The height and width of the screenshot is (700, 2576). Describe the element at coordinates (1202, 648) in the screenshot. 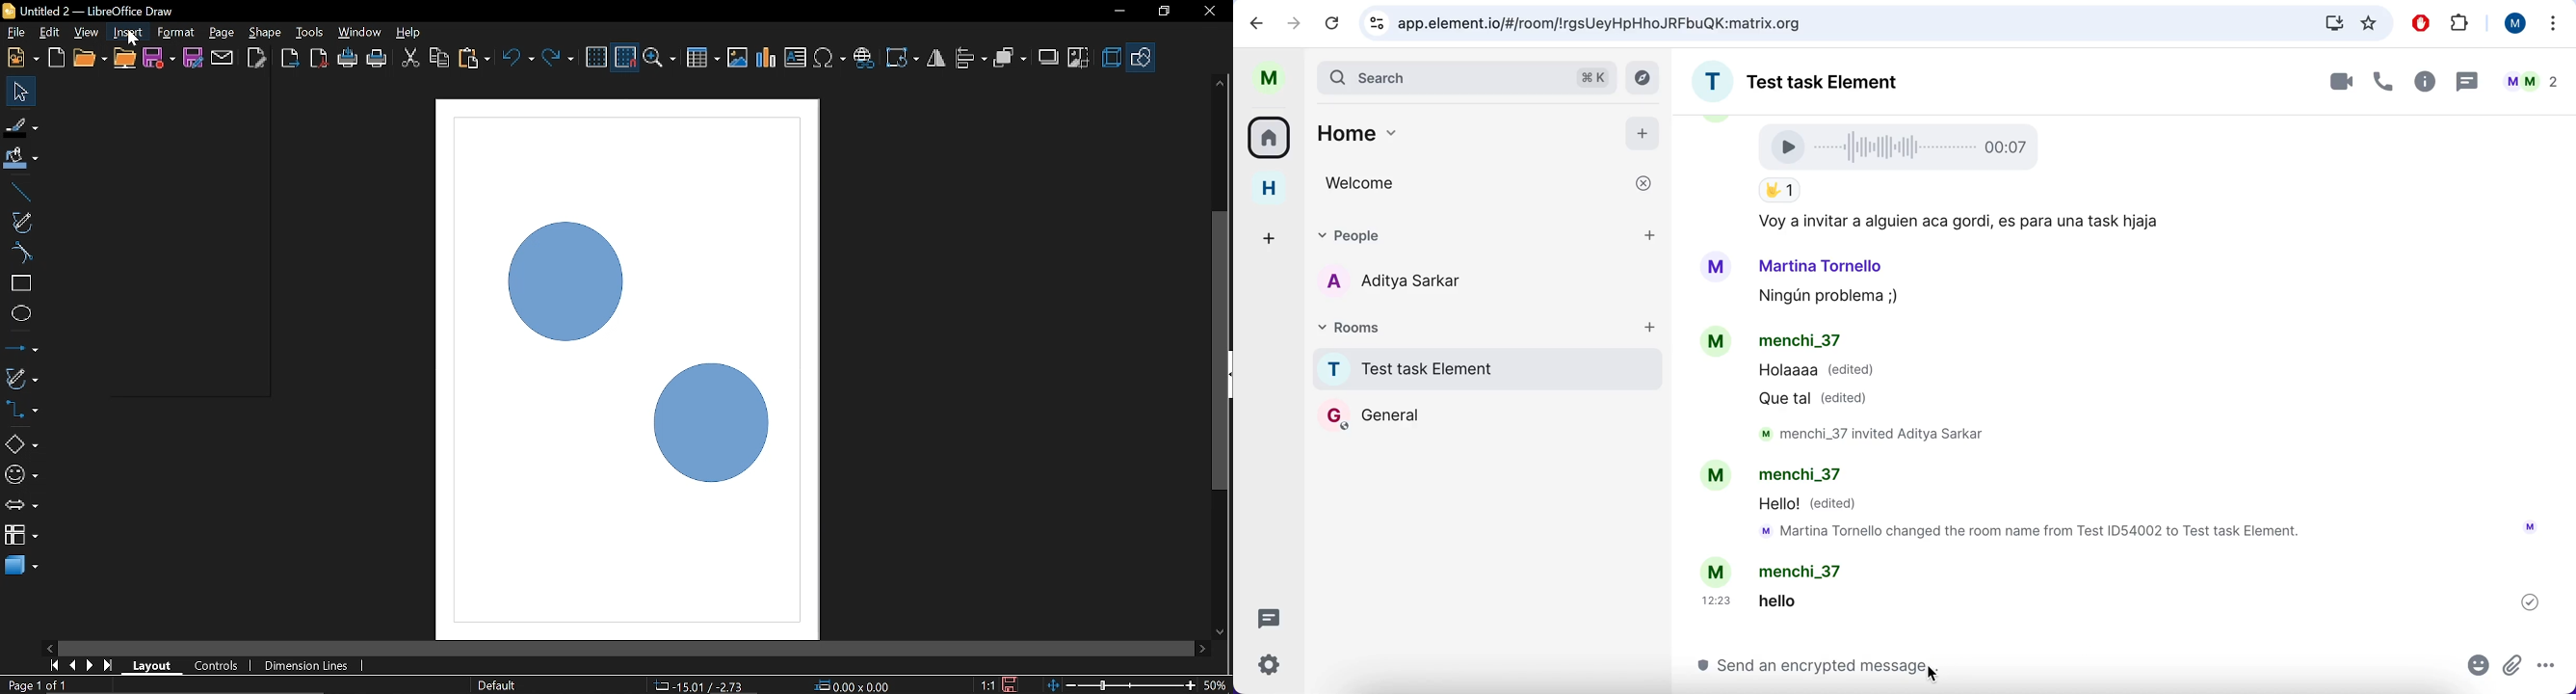

I see `MOve right` at that location.